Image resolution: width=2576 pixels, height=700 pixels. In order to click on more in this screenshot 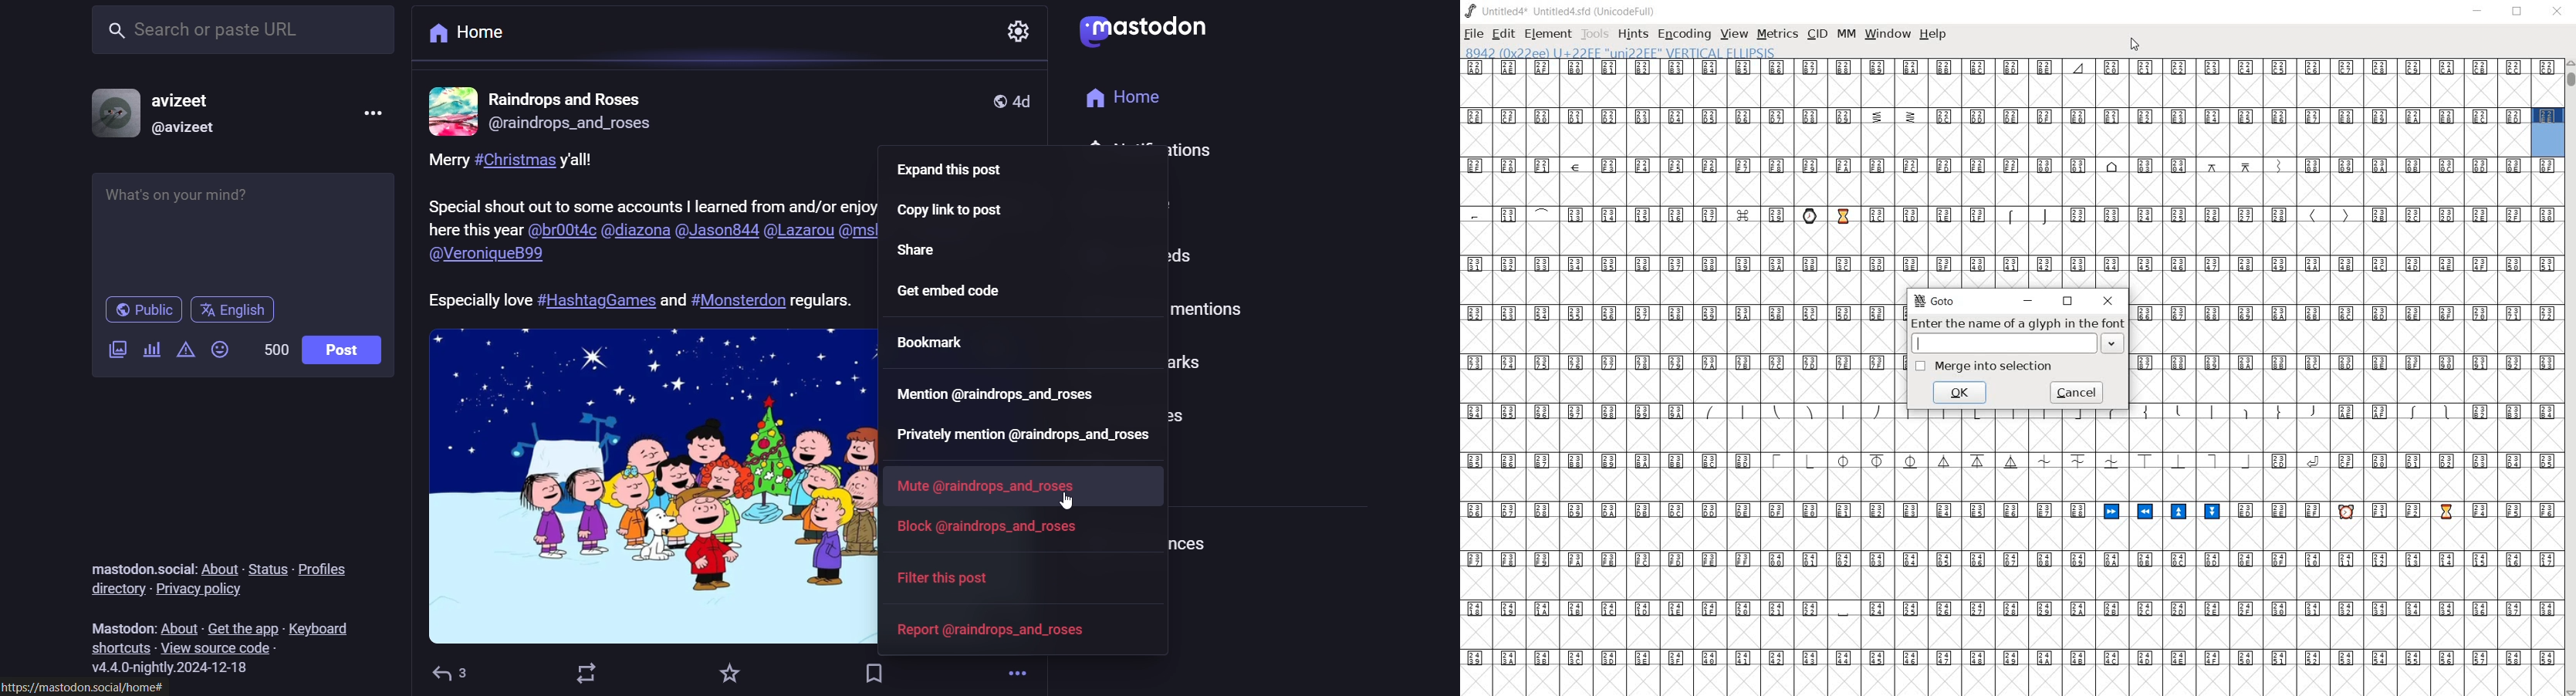, I will do `click(1016, 674)`.